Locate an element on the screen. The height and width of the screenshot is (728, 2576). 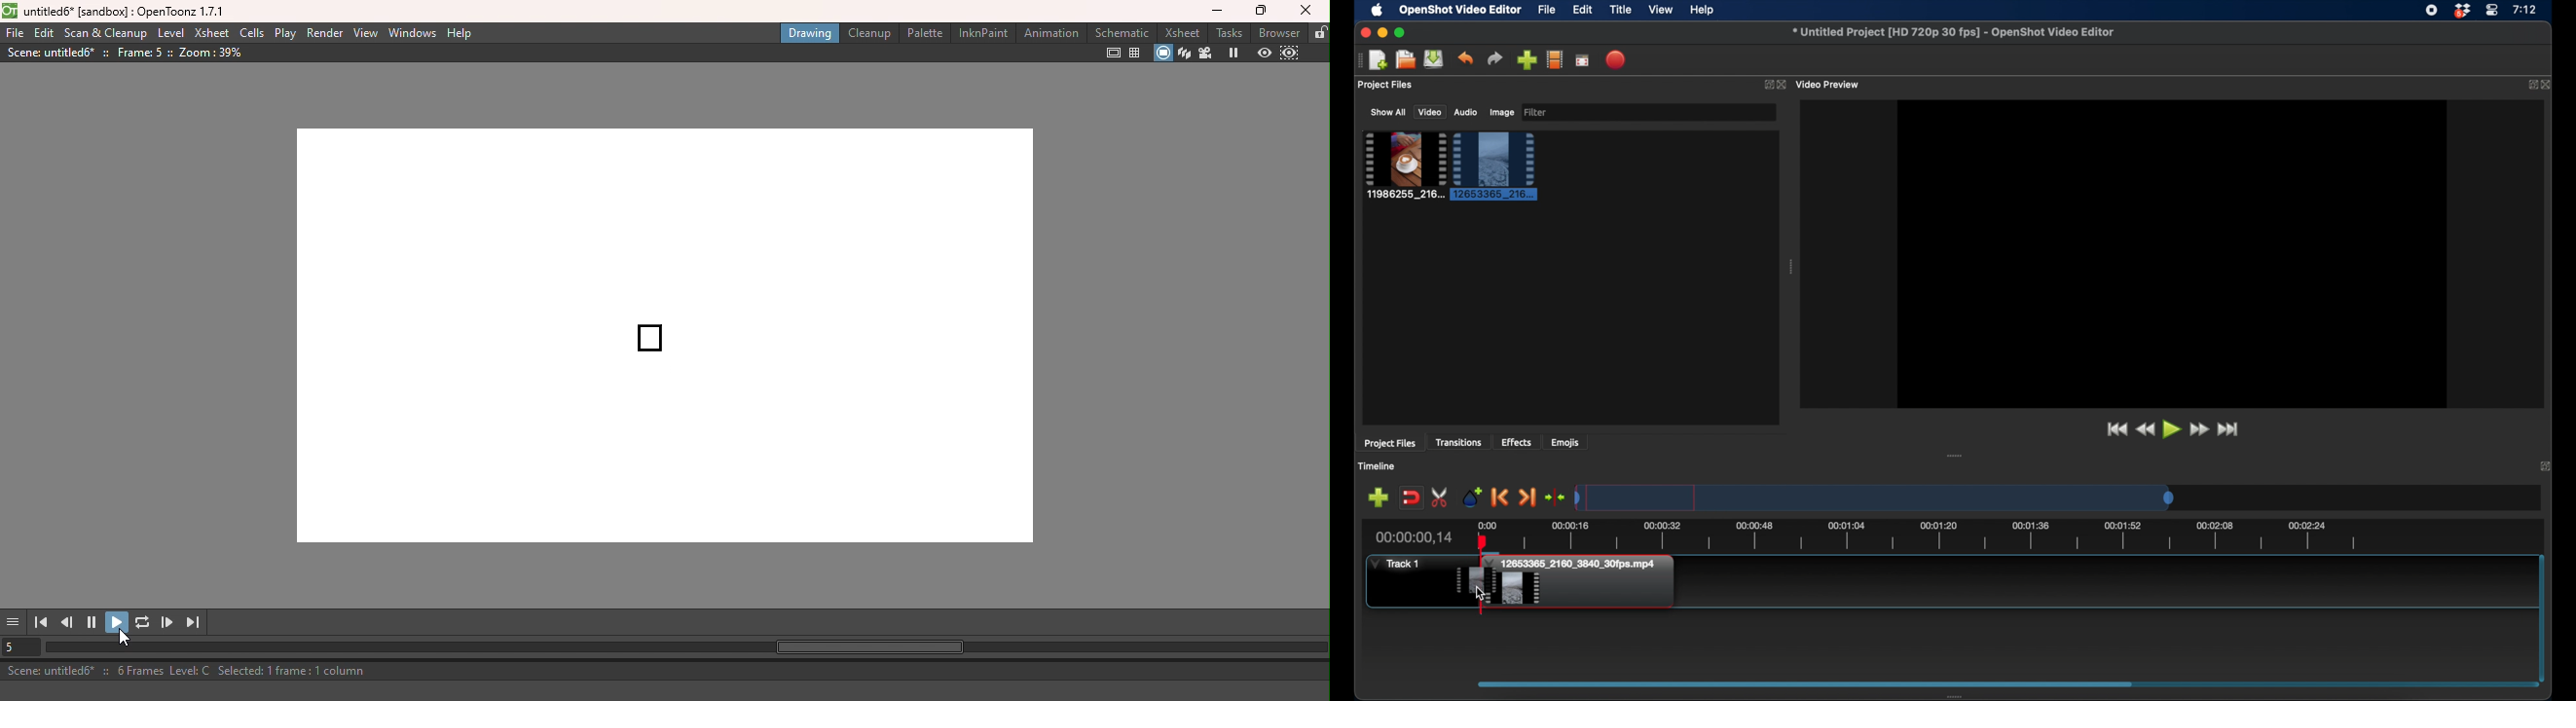
undo is located at coordinates (1466, 58).